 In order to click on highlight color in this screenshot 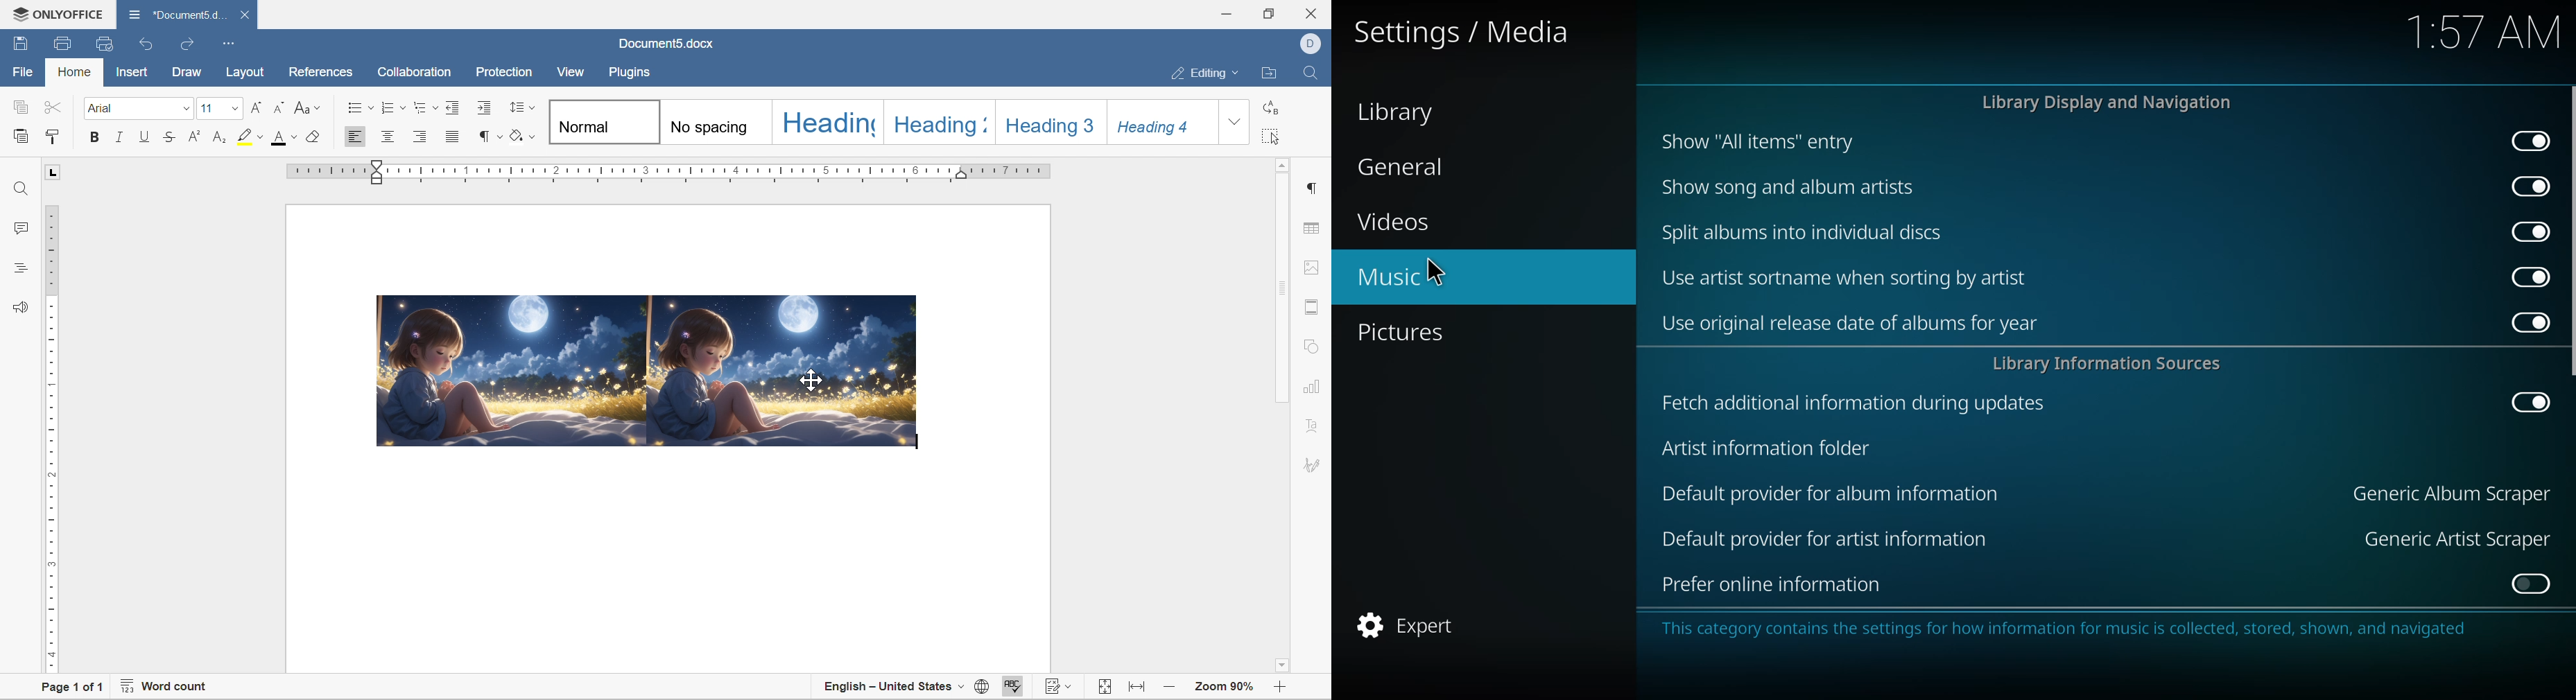, I will do `click(252, 136)`.